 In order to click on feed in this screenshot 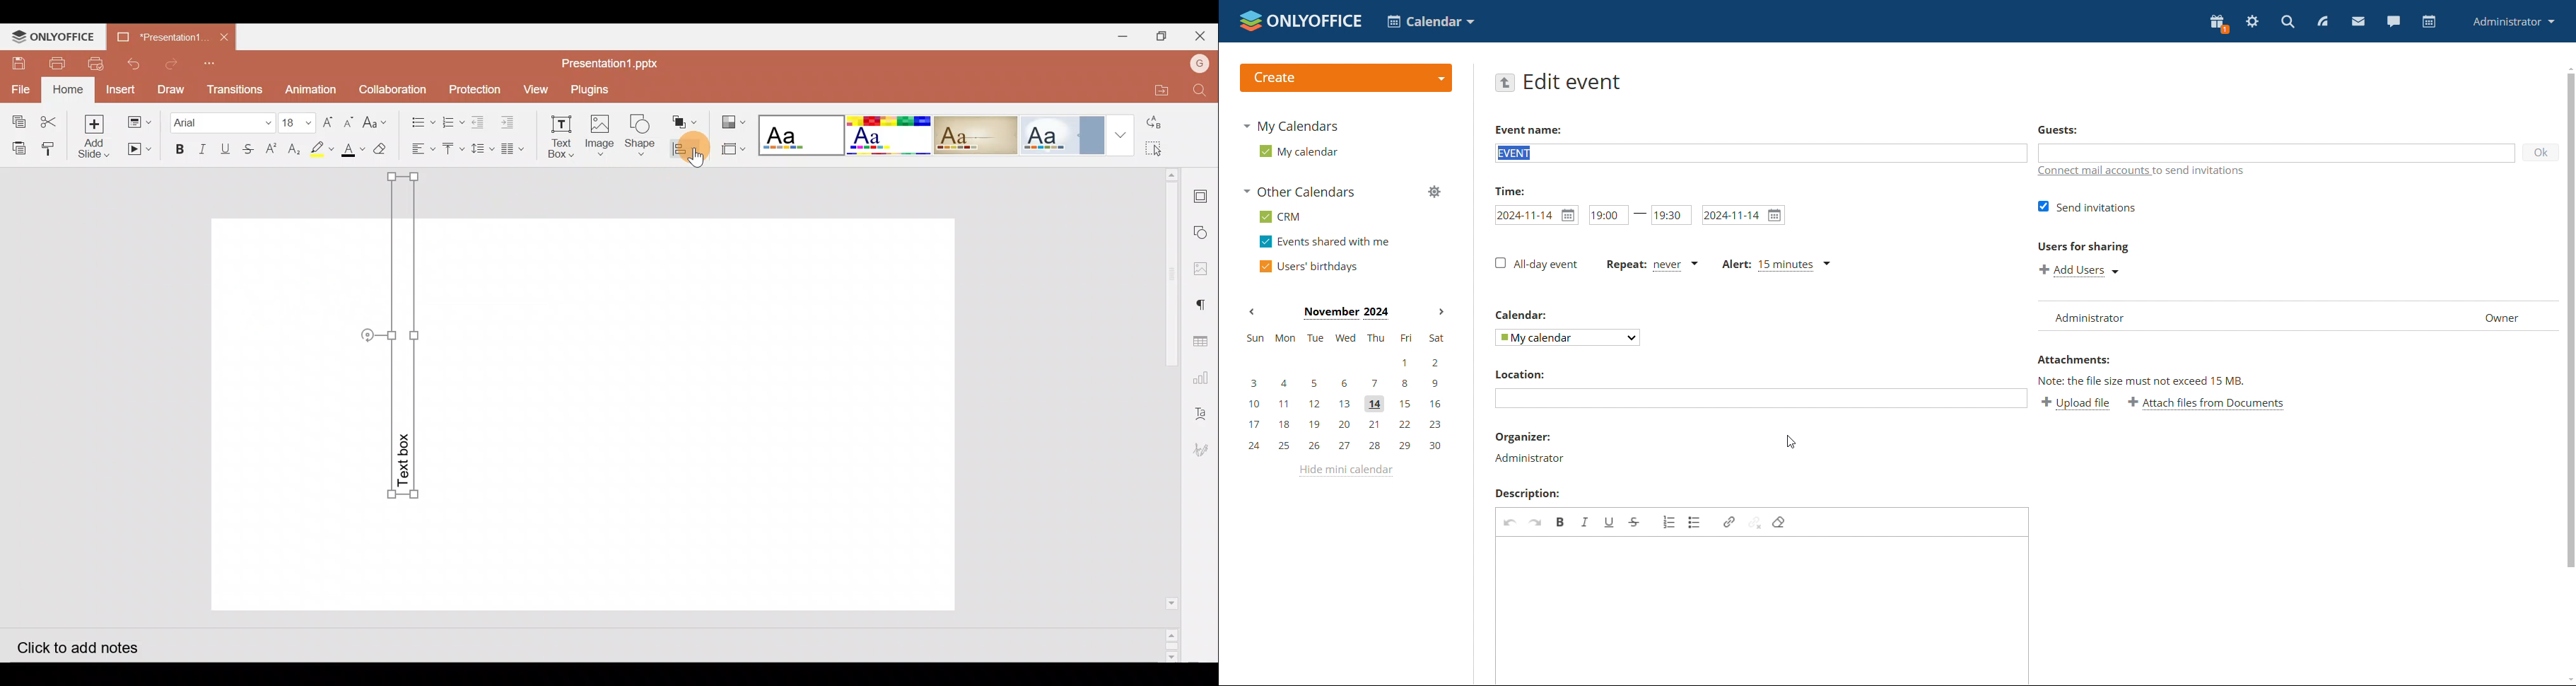, I will do `click(2322, 20)`.